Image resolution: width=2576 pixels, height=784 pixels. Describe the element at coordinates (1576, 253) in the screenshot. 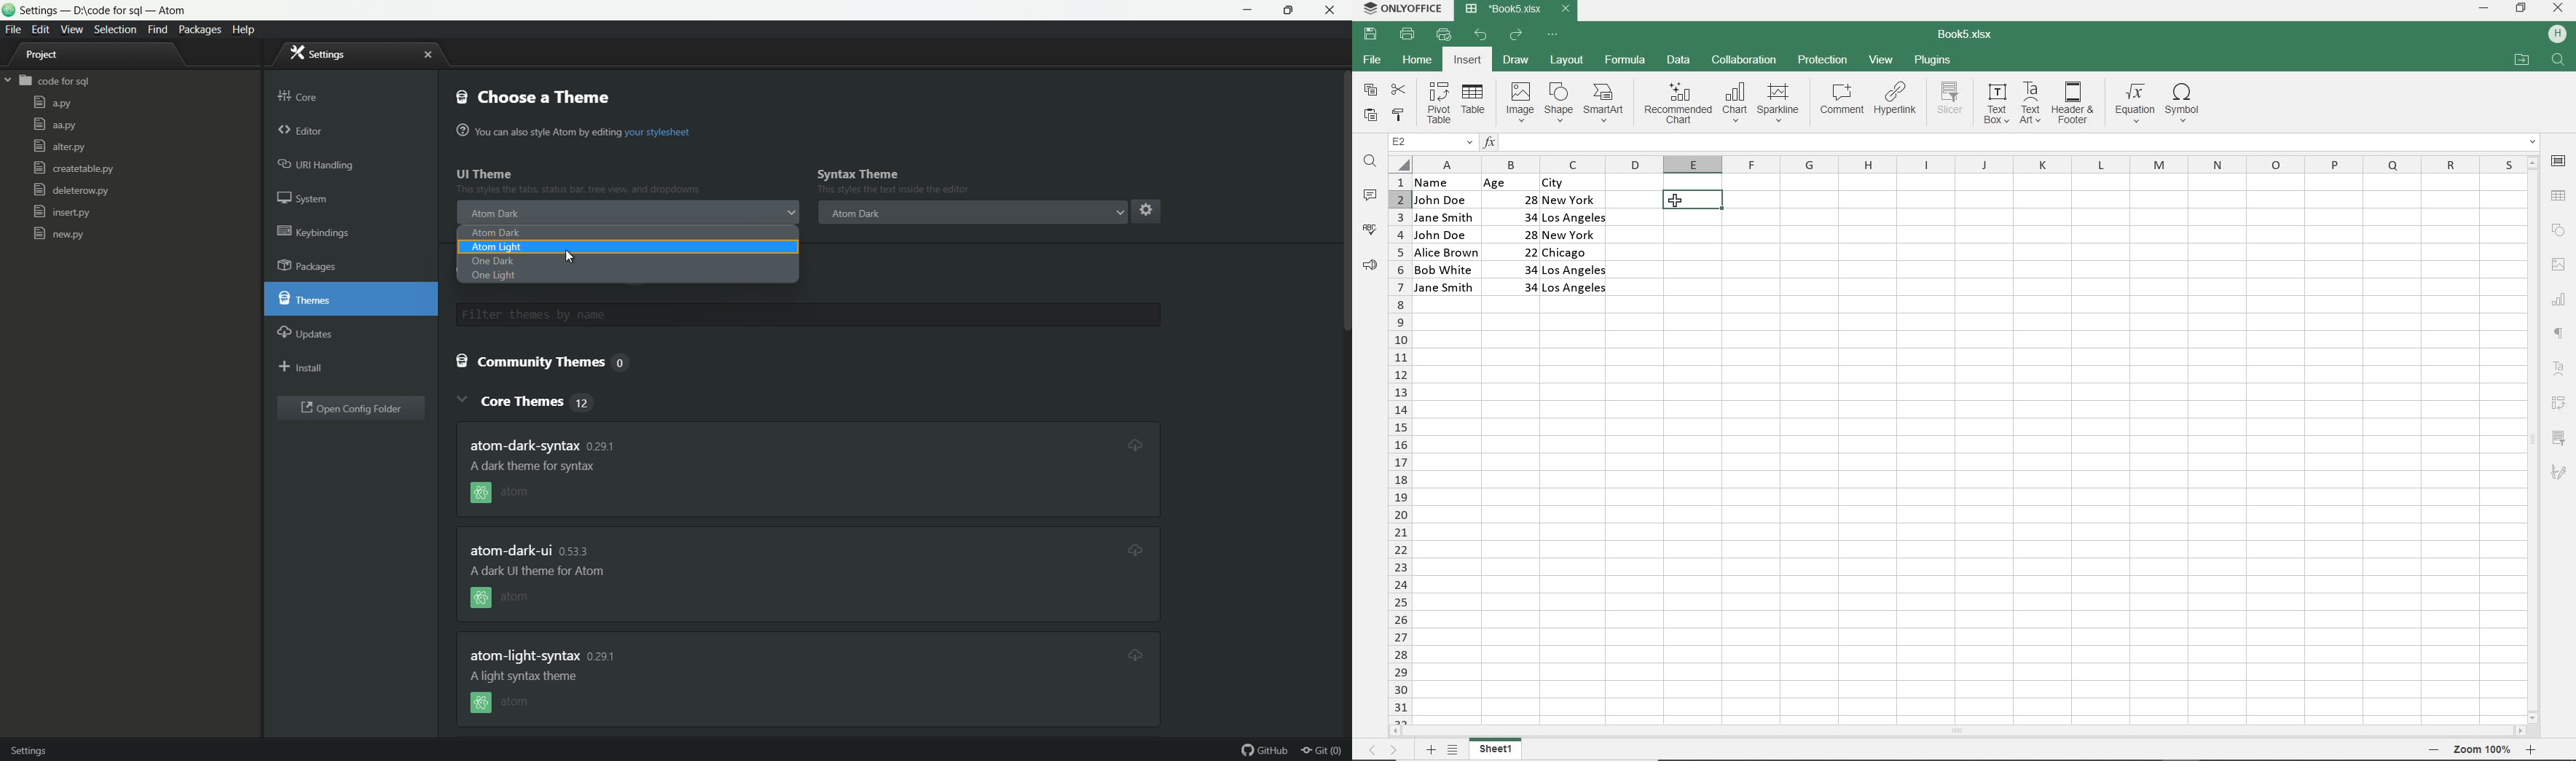

I see `Chicago` at that location.